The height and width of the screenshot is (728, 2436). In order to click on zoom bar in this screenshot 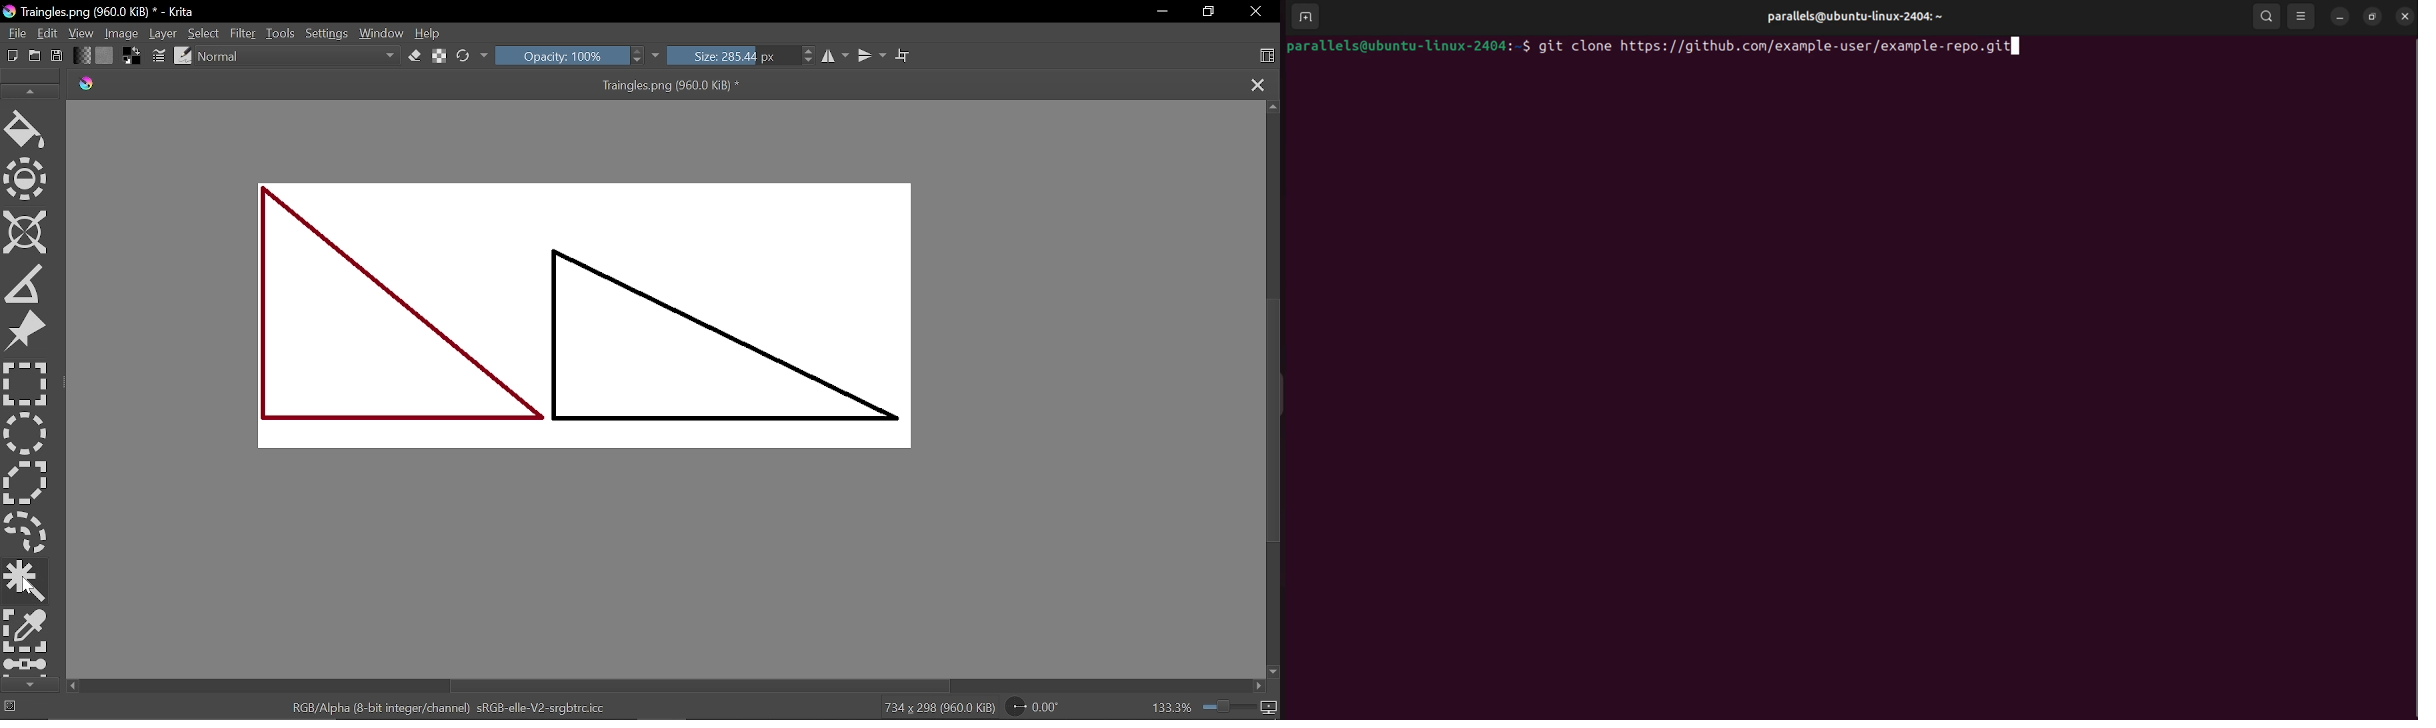, I will do `click(1227, 707)`.